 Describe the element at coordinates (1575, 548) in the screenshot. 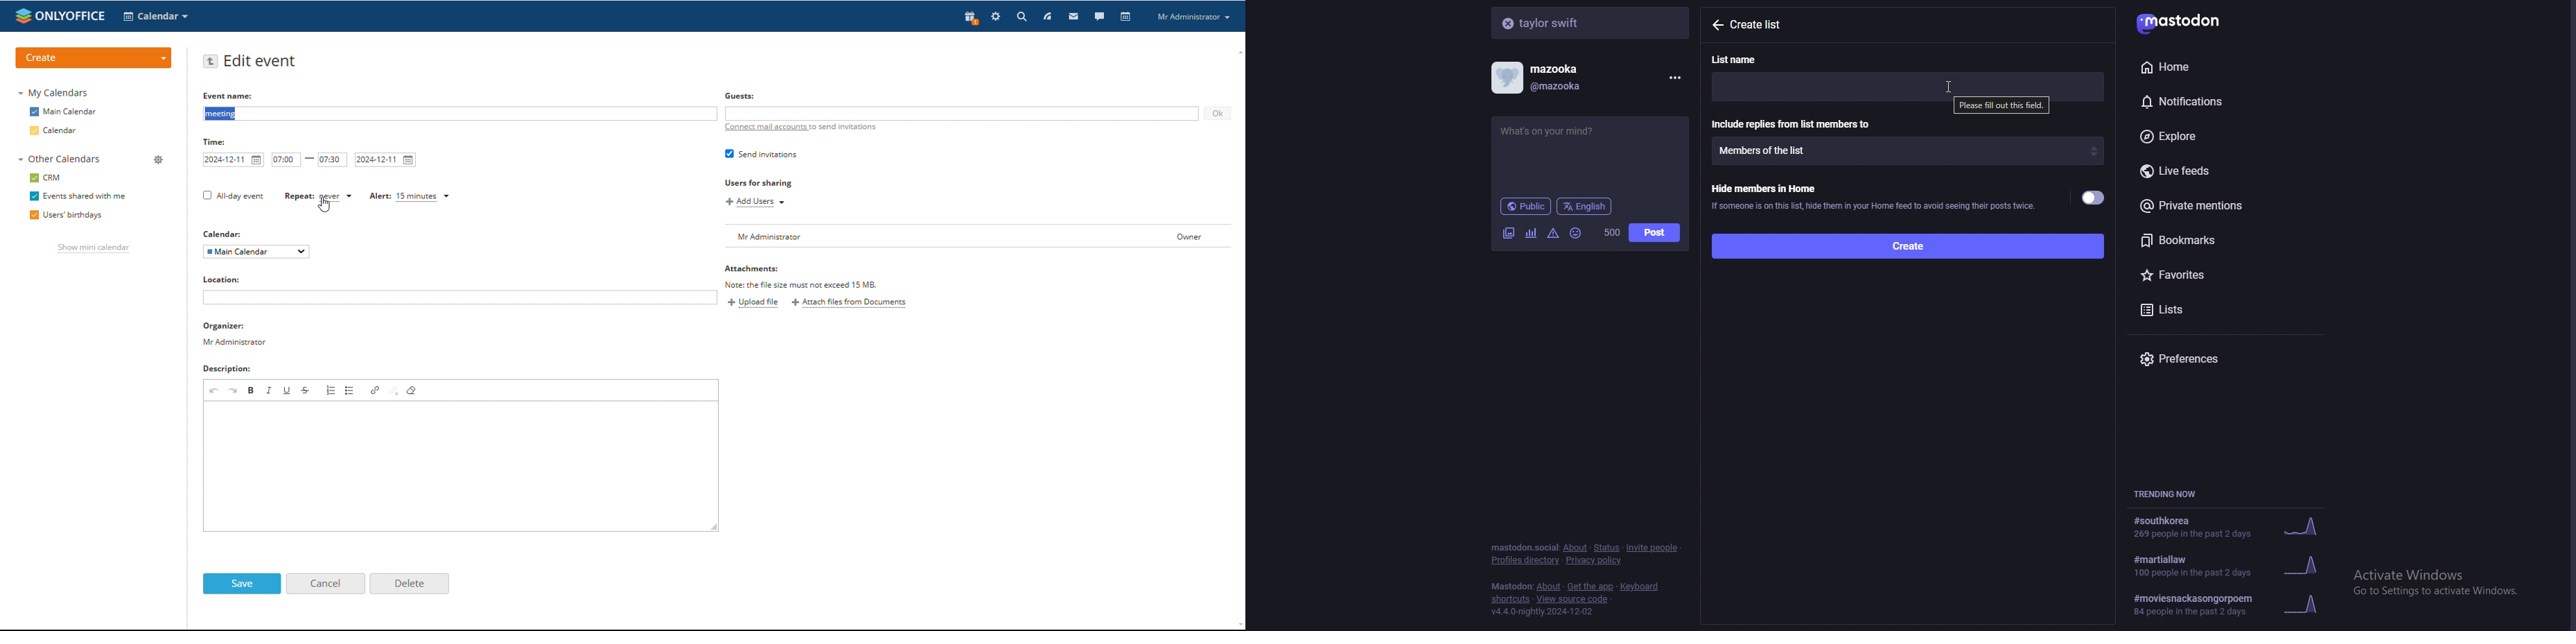

I see `about` at that location.